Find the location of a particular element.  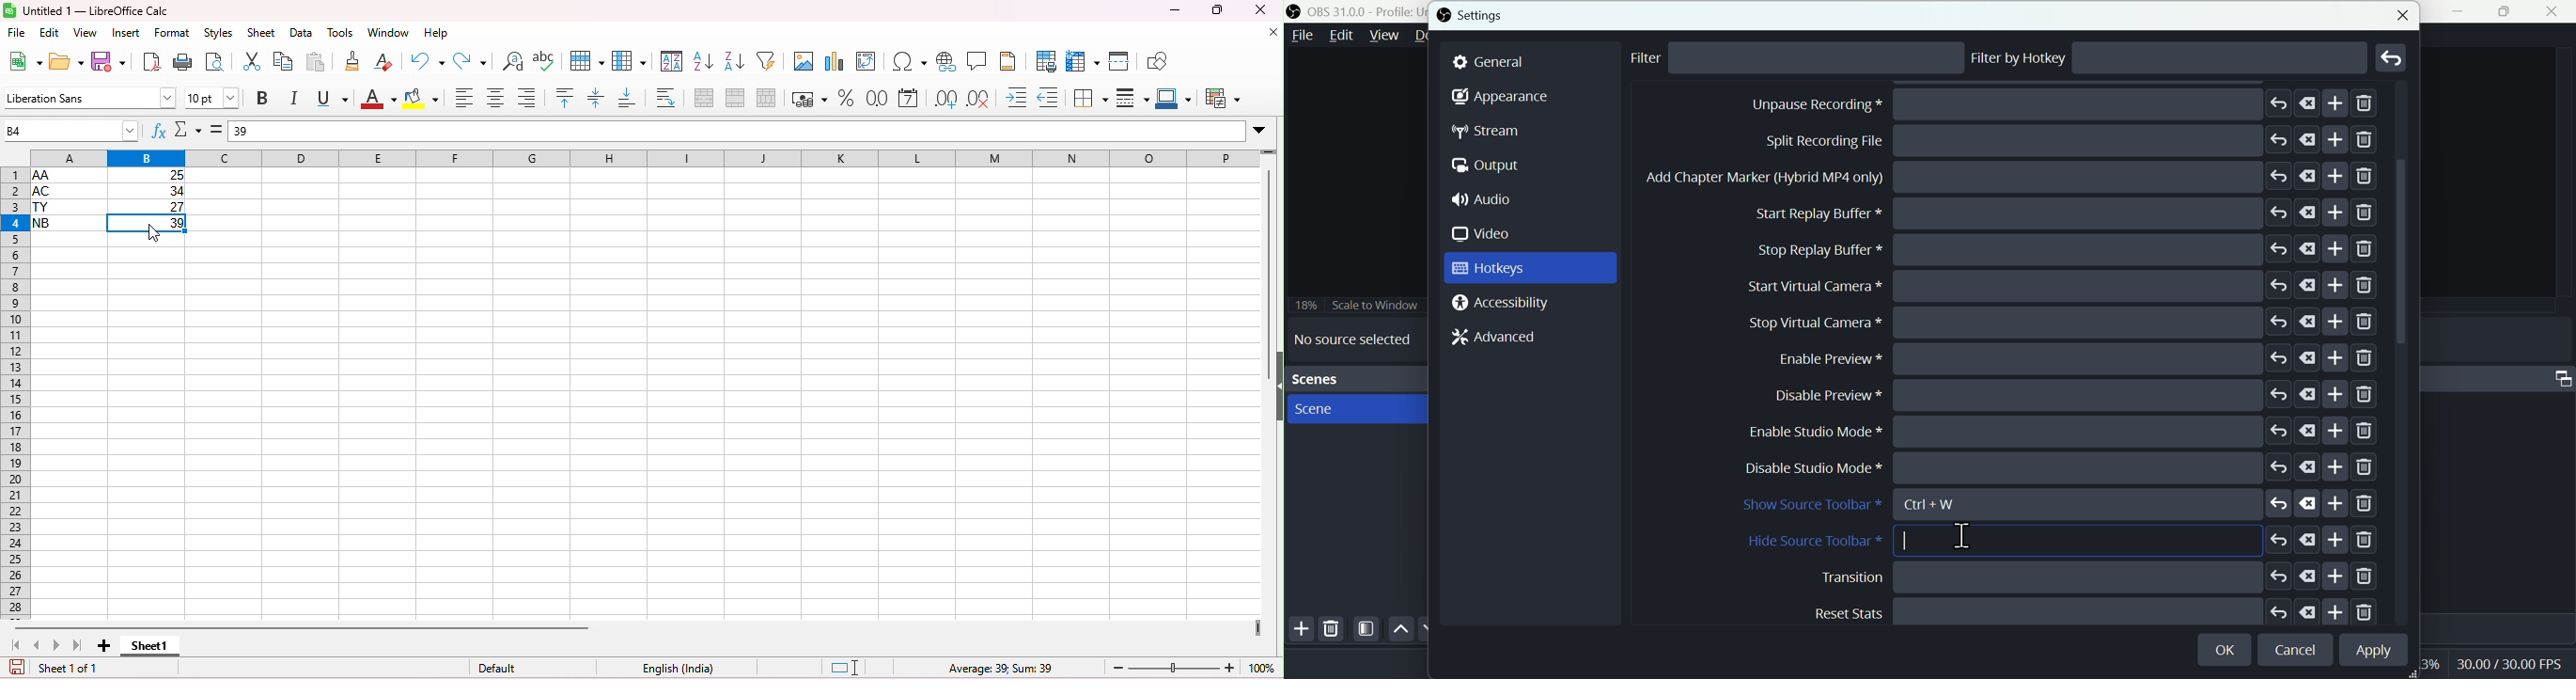

zoom is located at coordinates (1195, 667).